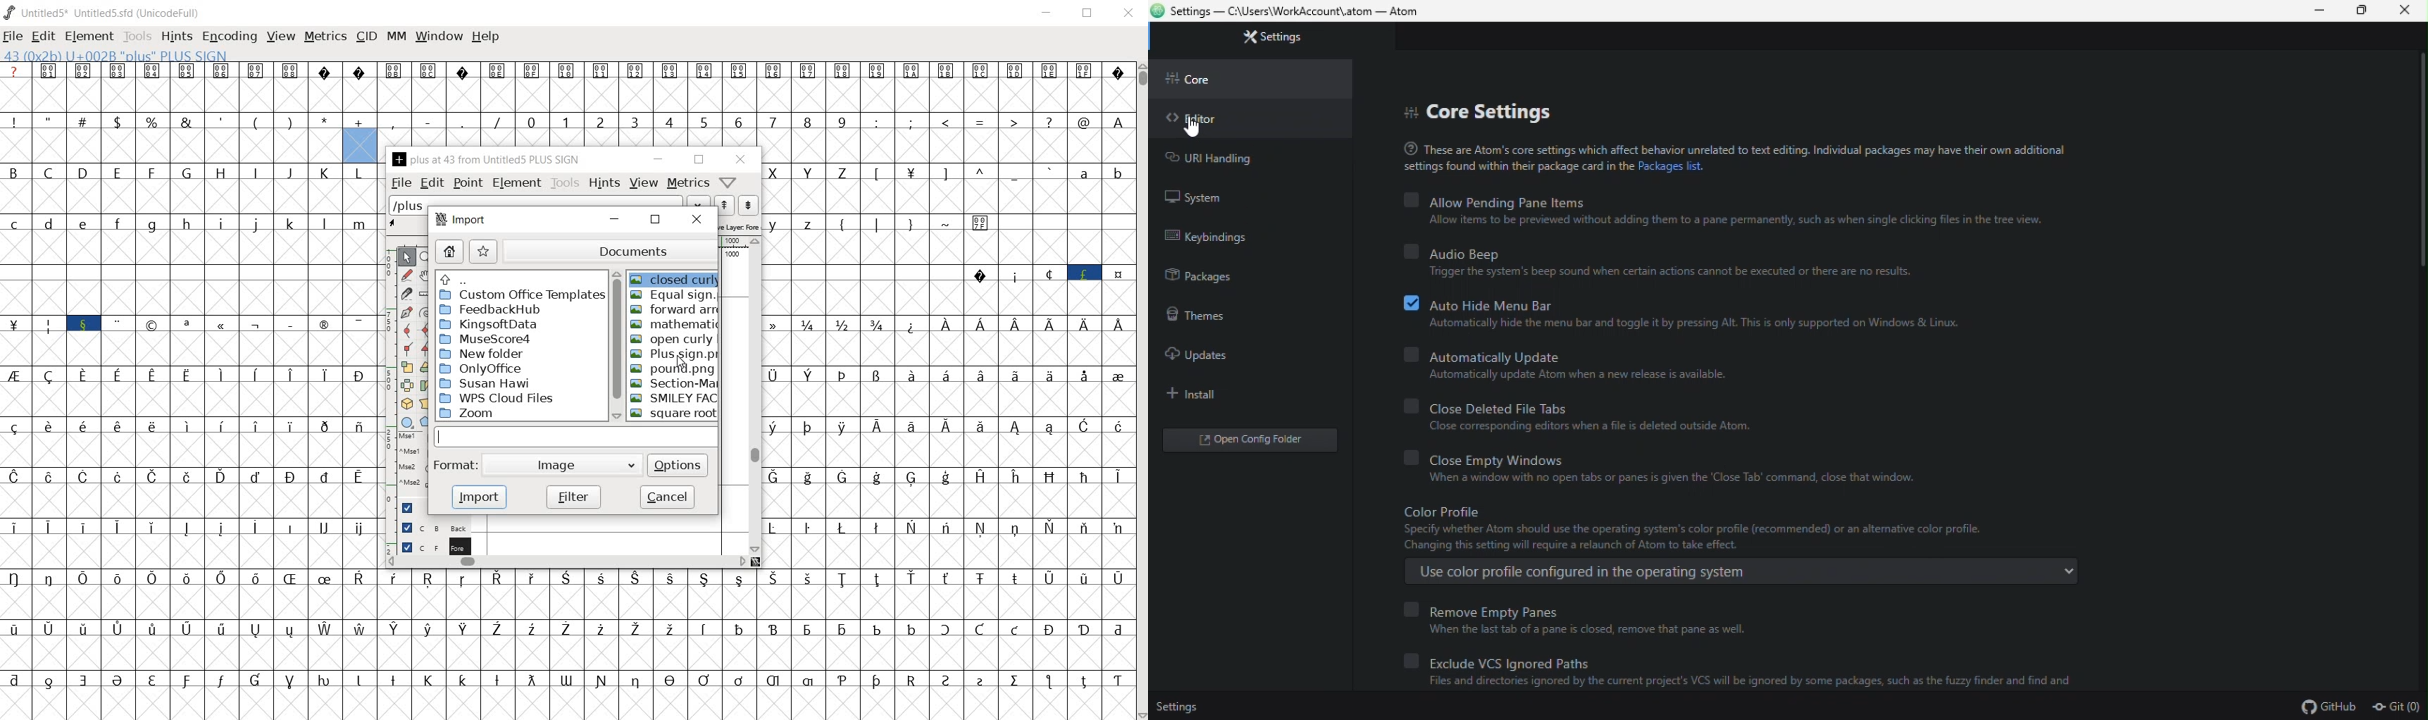 The height and width of the screenshot is (728, 2436). Describe the element at coordinates (2394, 703) in the screenshot. I see `git` at that location.